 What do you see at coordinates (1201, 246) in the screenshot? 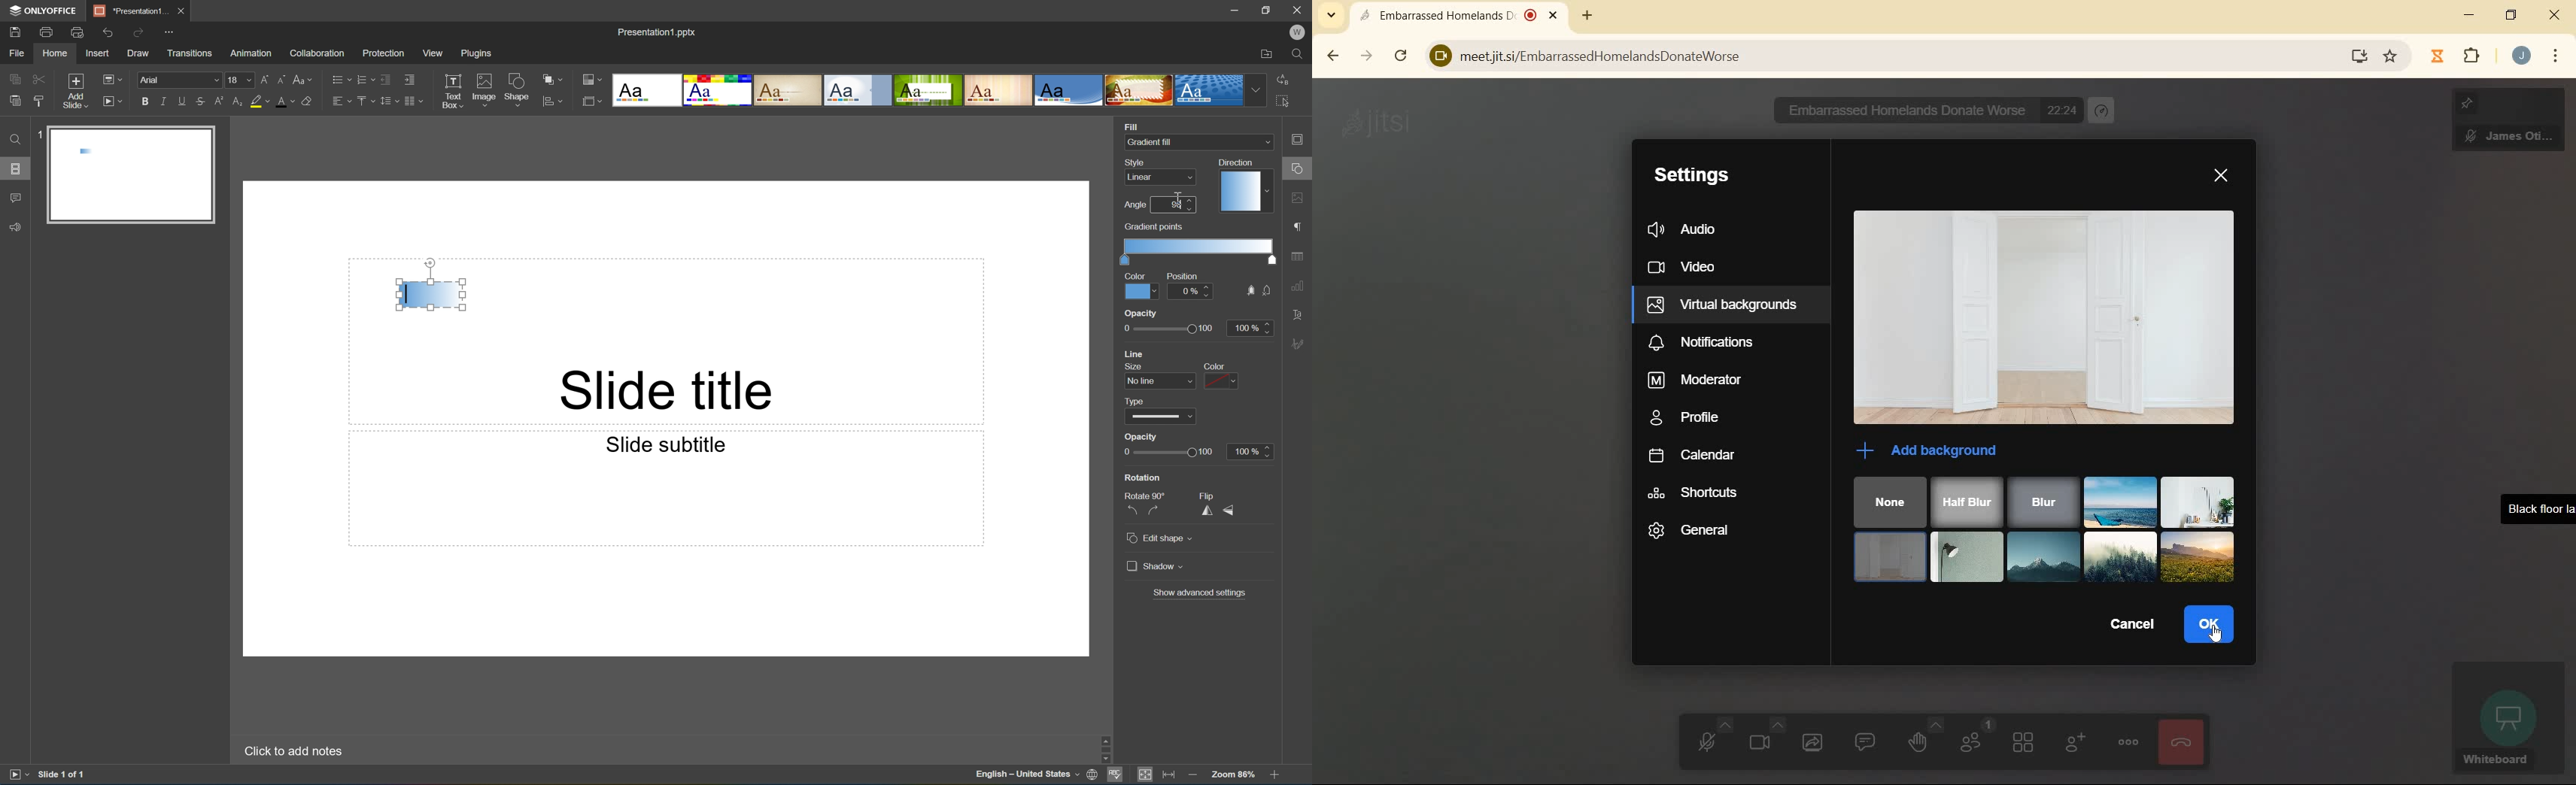
I see `Gradient scale` at bounding box center [1201, 246].